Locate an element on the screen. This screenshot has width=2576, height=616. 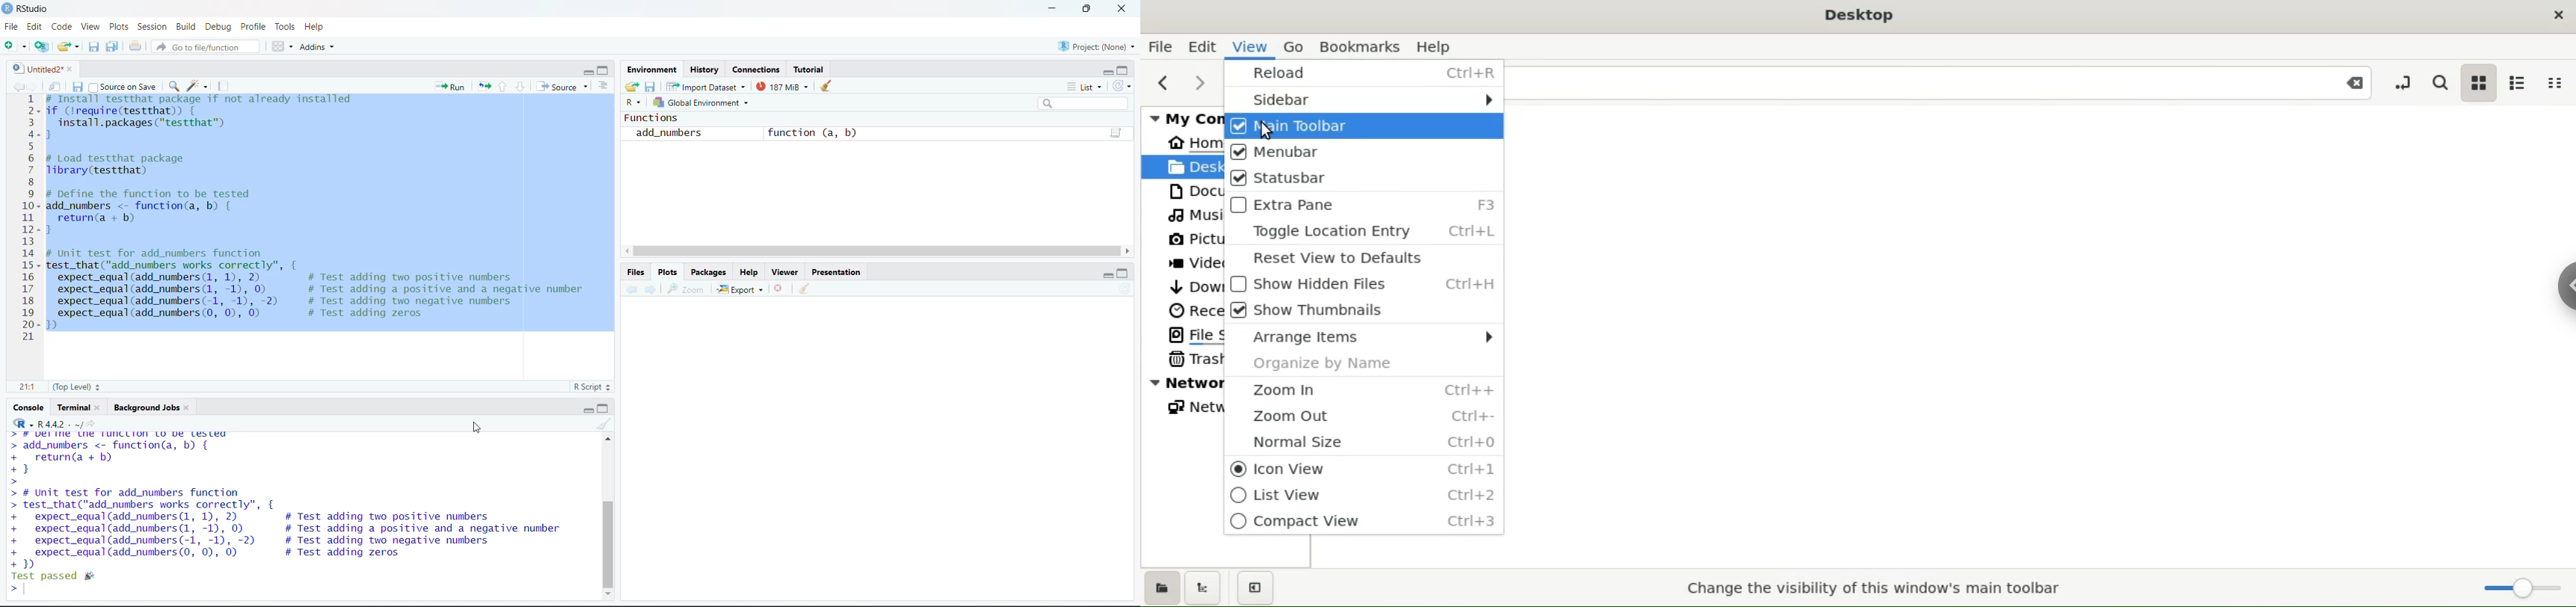
minimize is located at coordinates (1054, 7).